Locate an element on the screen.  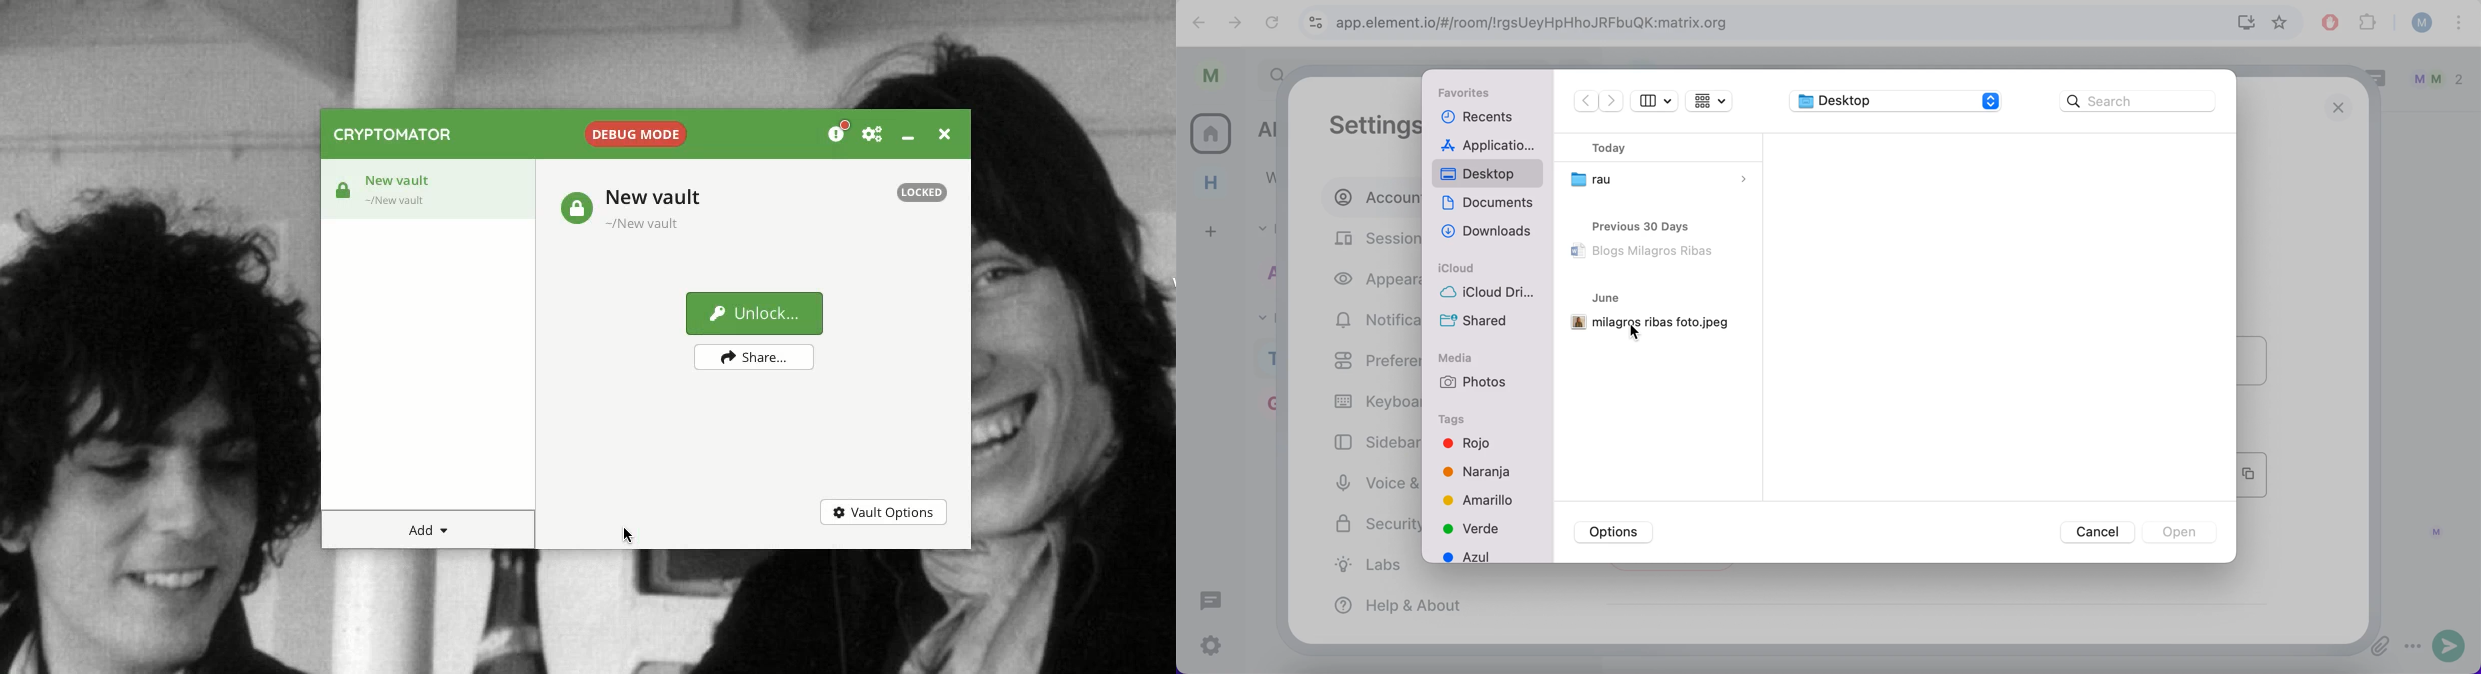
shared is located at coordinates (1473, 320).